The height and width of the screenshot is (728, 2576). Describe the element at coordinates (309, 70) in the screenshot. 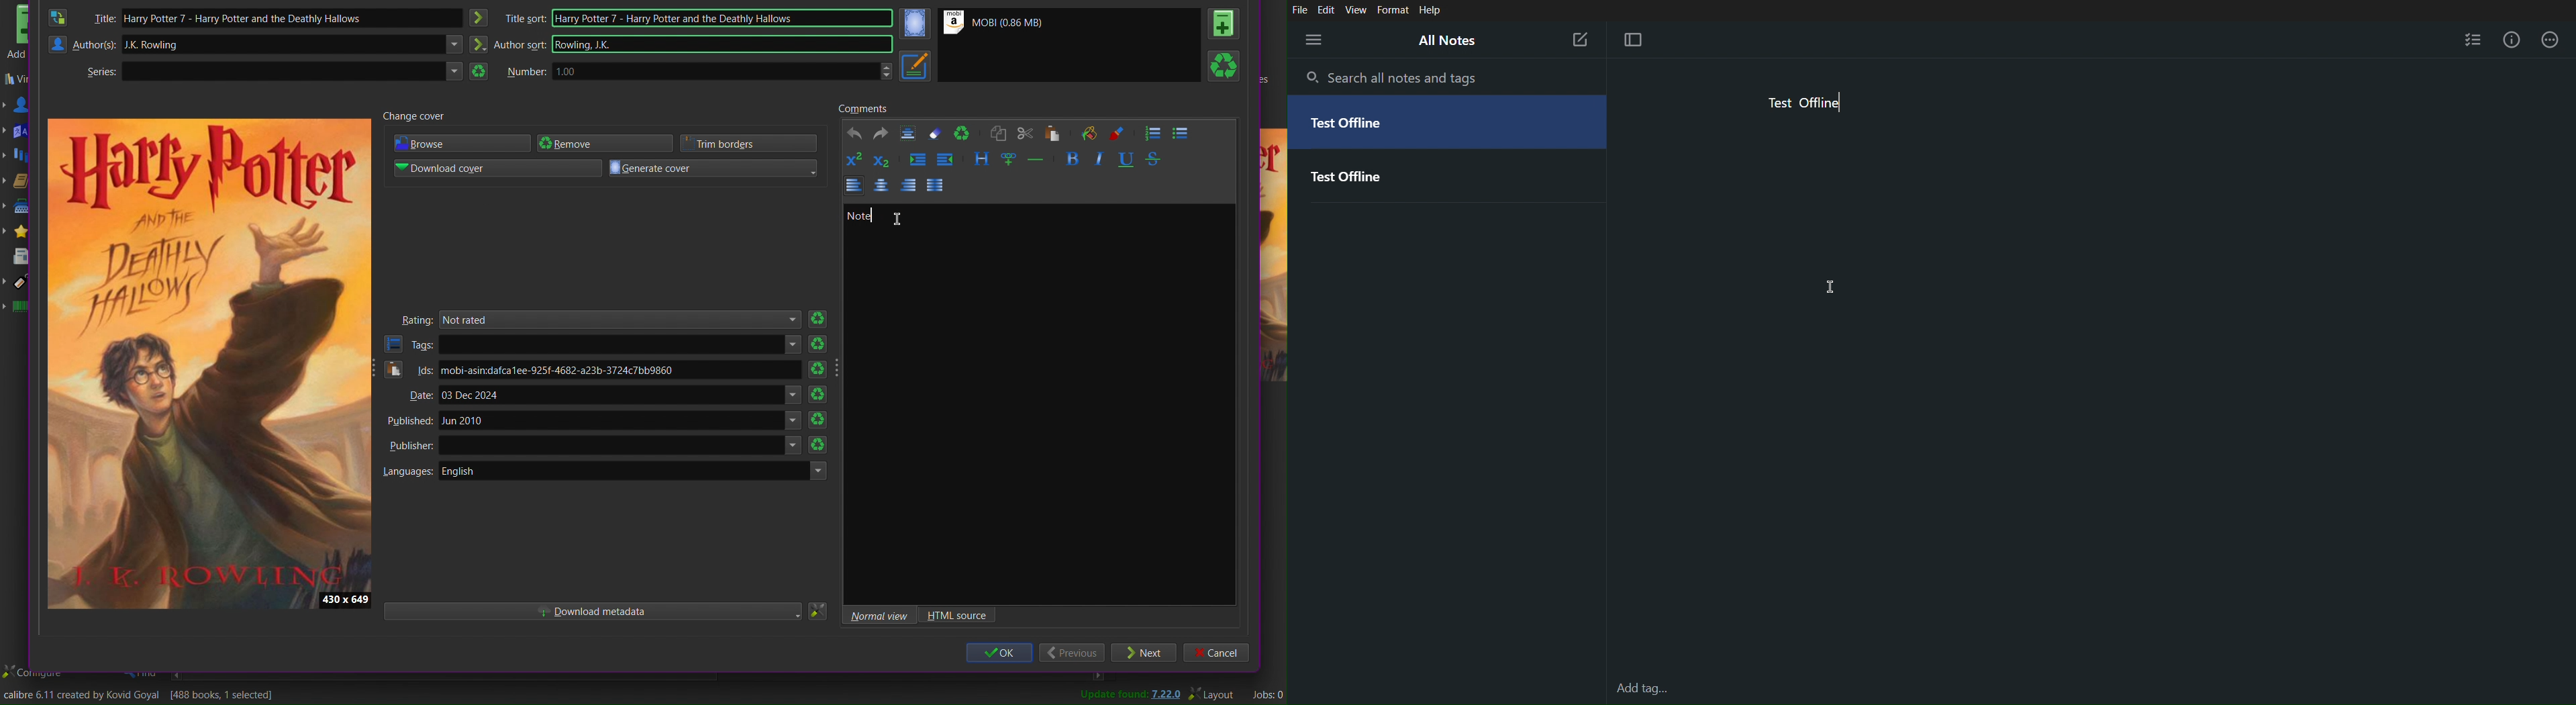

I see `Text area` at that location.